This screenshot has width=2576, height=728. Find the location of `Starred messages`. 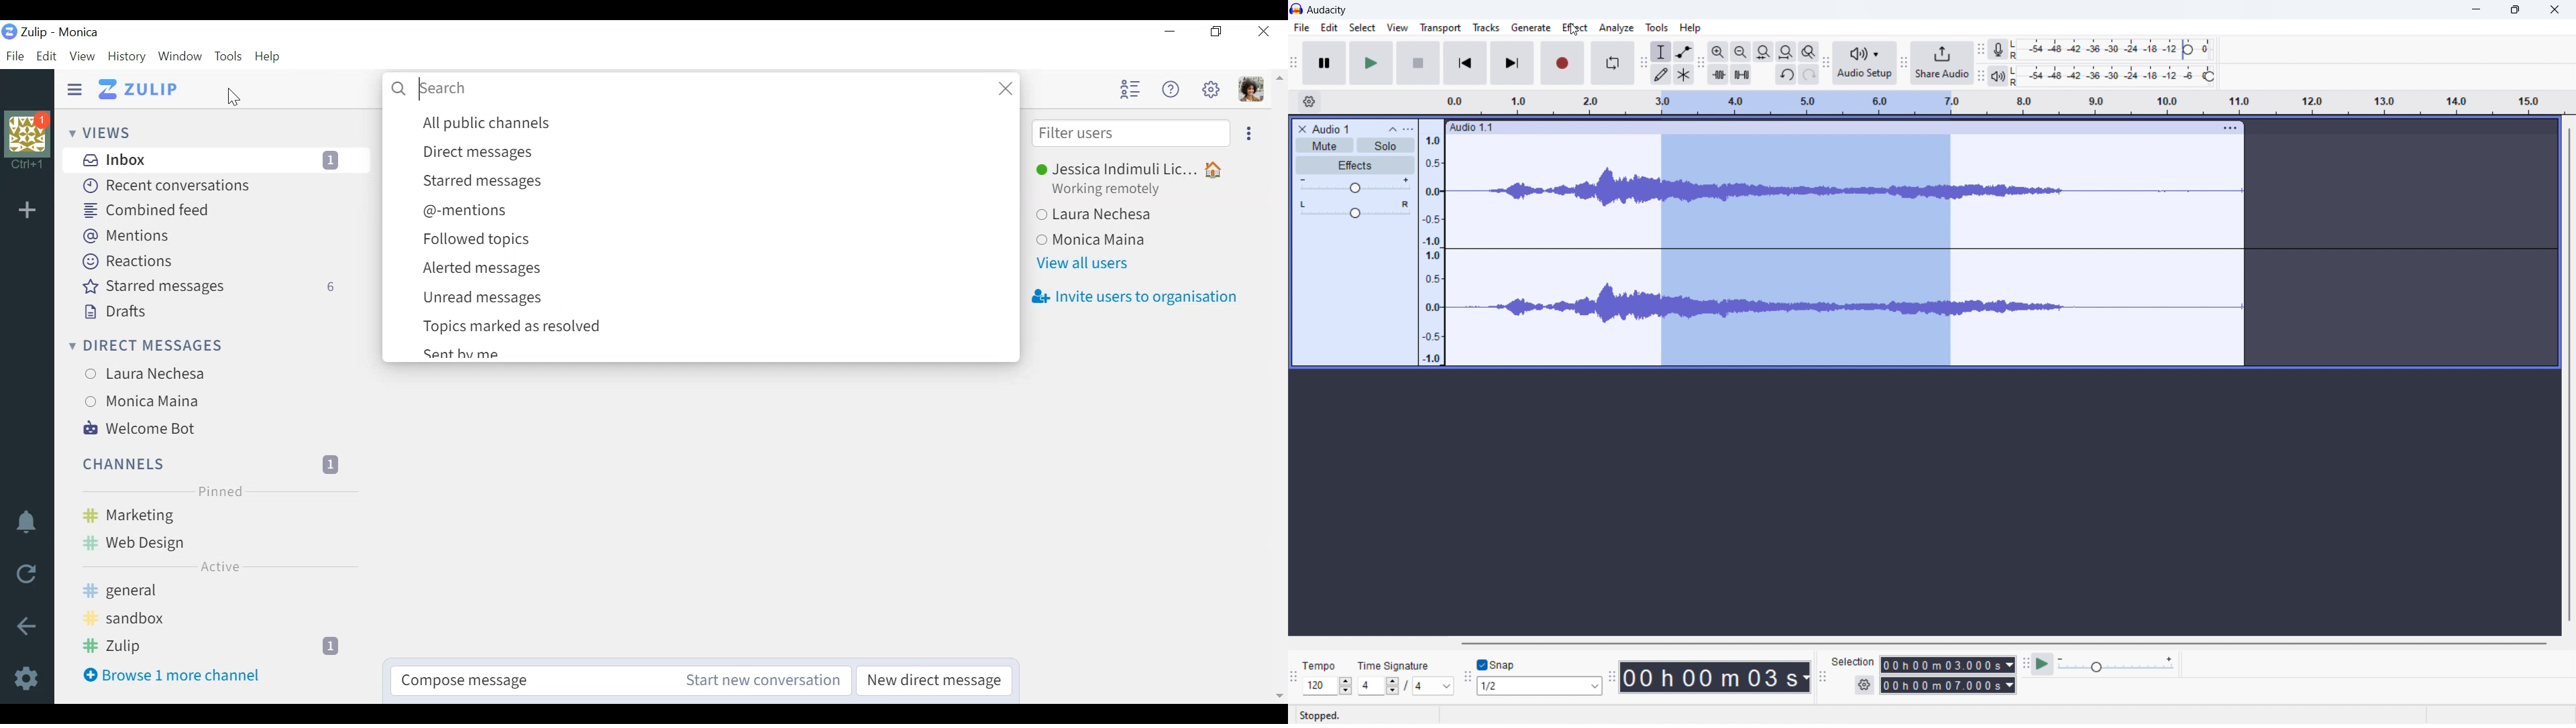

Starred messages is located at coordinates (211, 287).